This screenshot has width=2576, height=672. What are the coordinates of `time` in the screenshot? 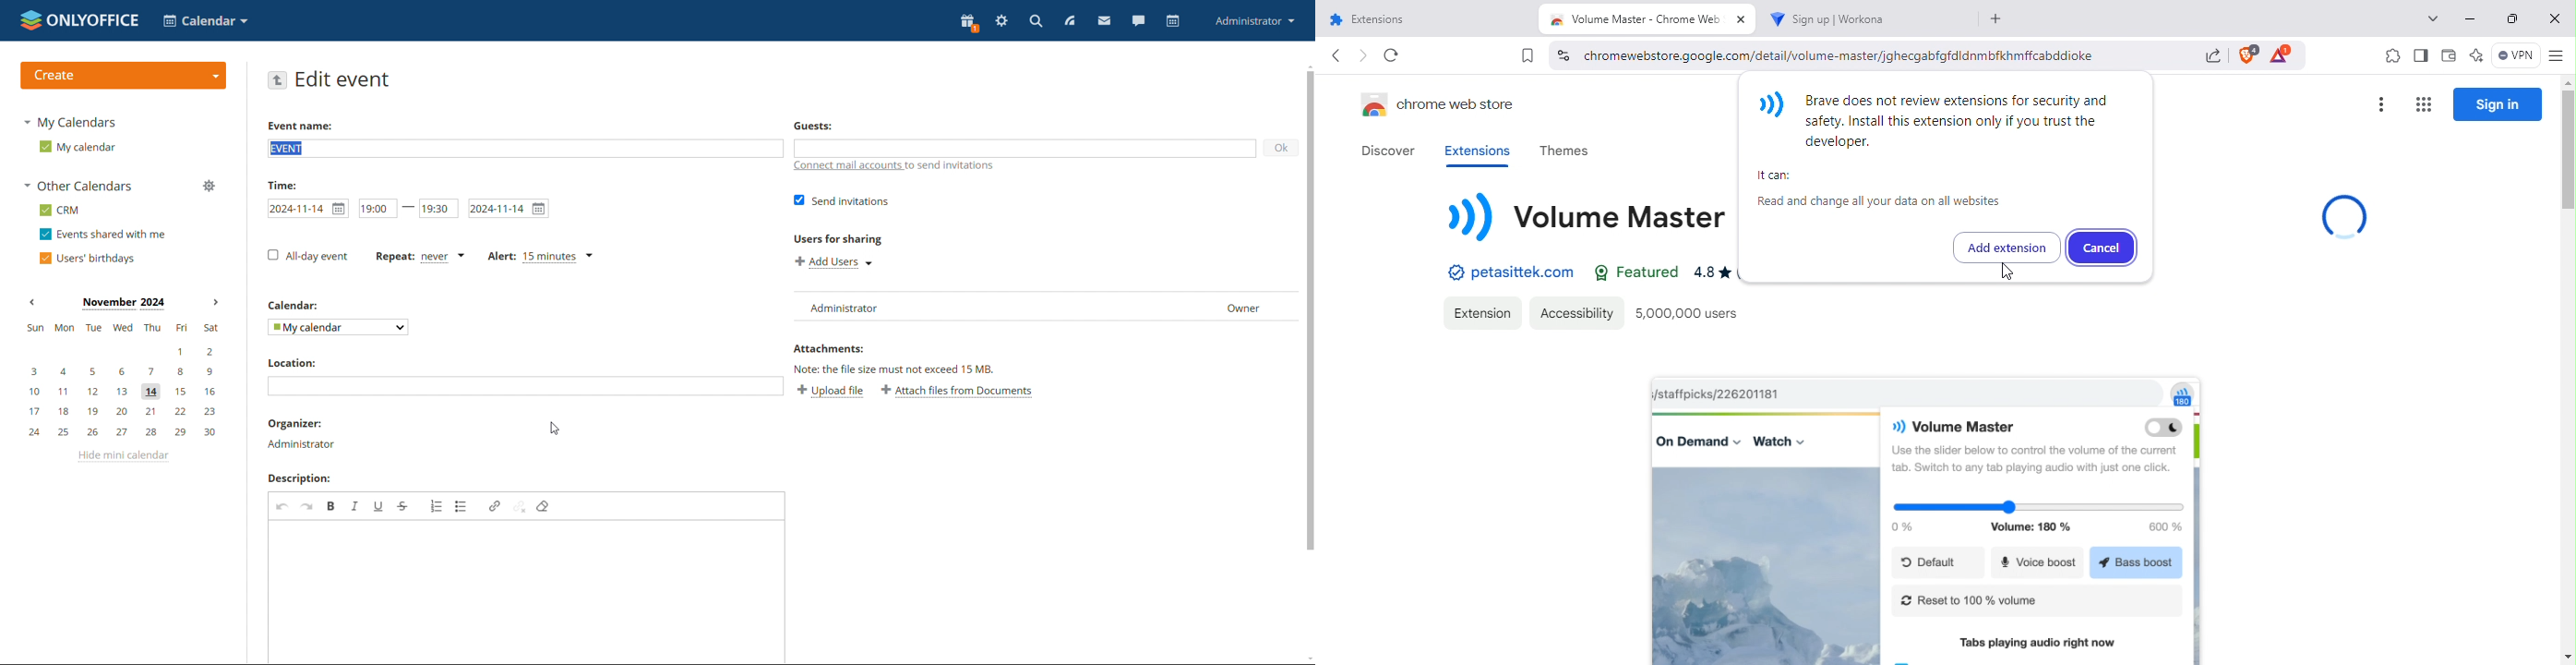 It's located at (288, 185).